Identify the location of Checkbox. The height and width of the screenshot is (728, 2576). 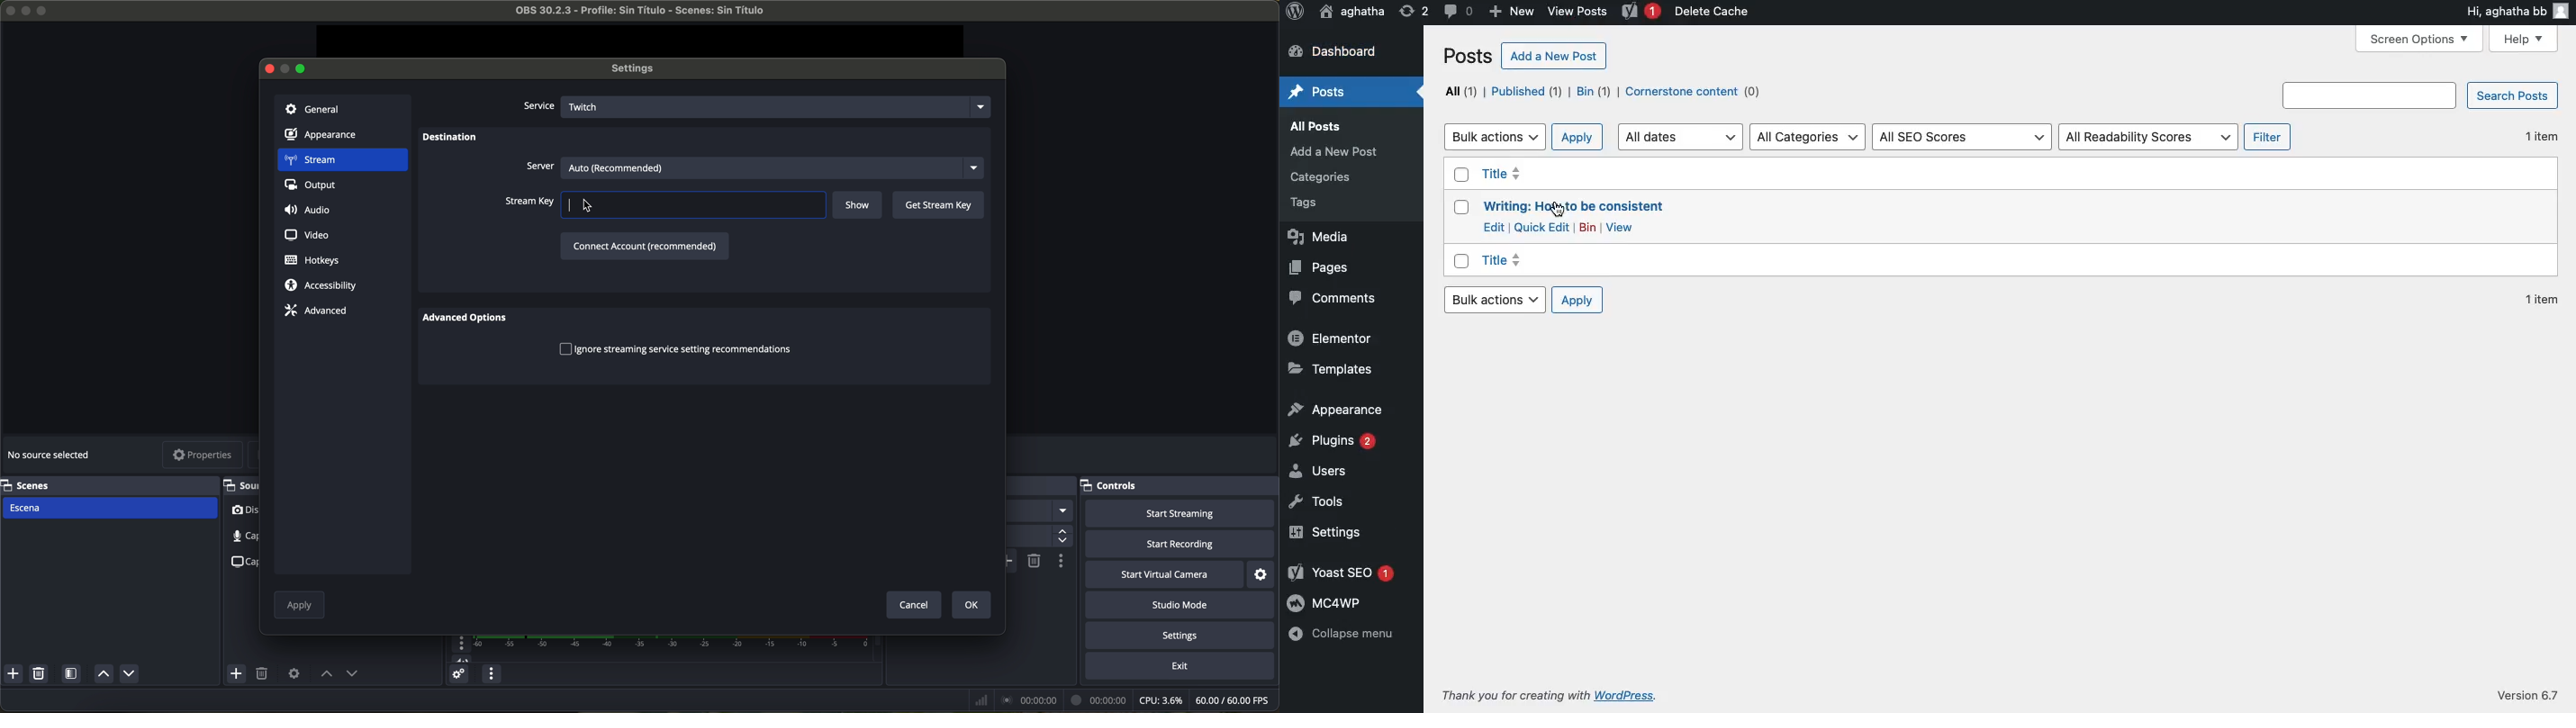
(1461, 207).